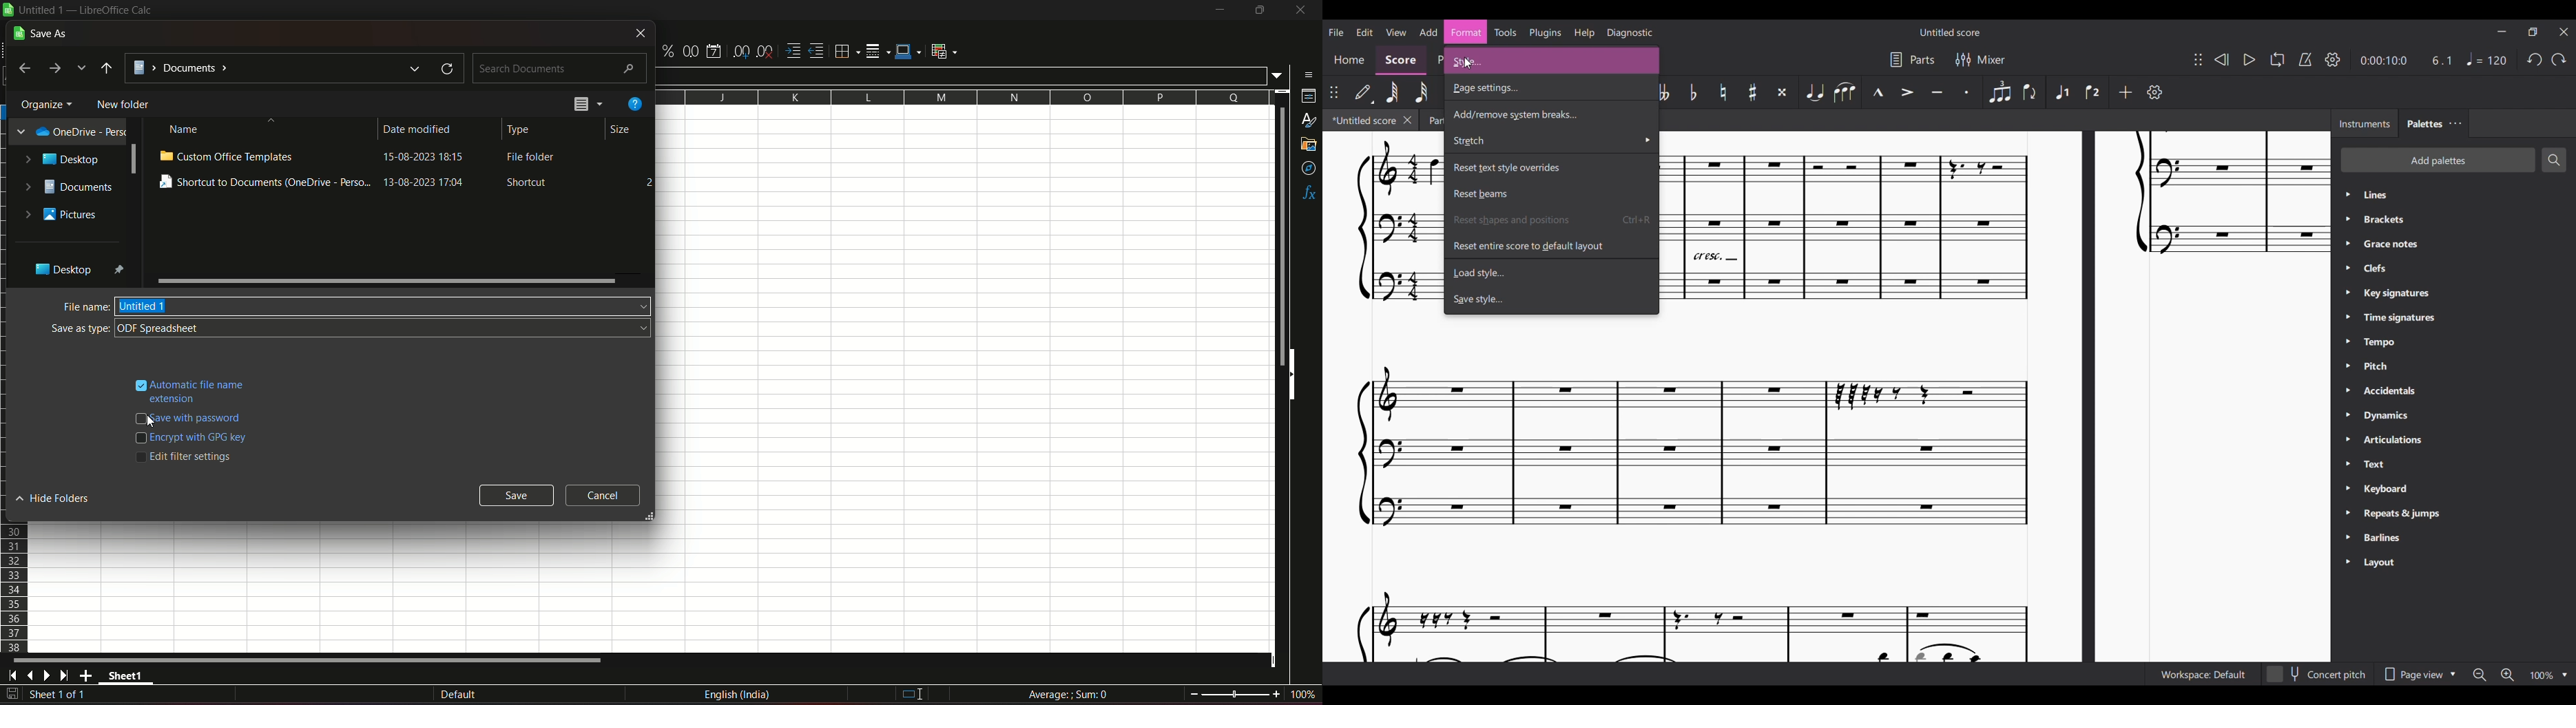 Image resolution: width=2576 pixels, height=728 pixels. Describe the element at coordinates (1551, 219) in the screenshot. I see `Reset shapes and positions` at that location.